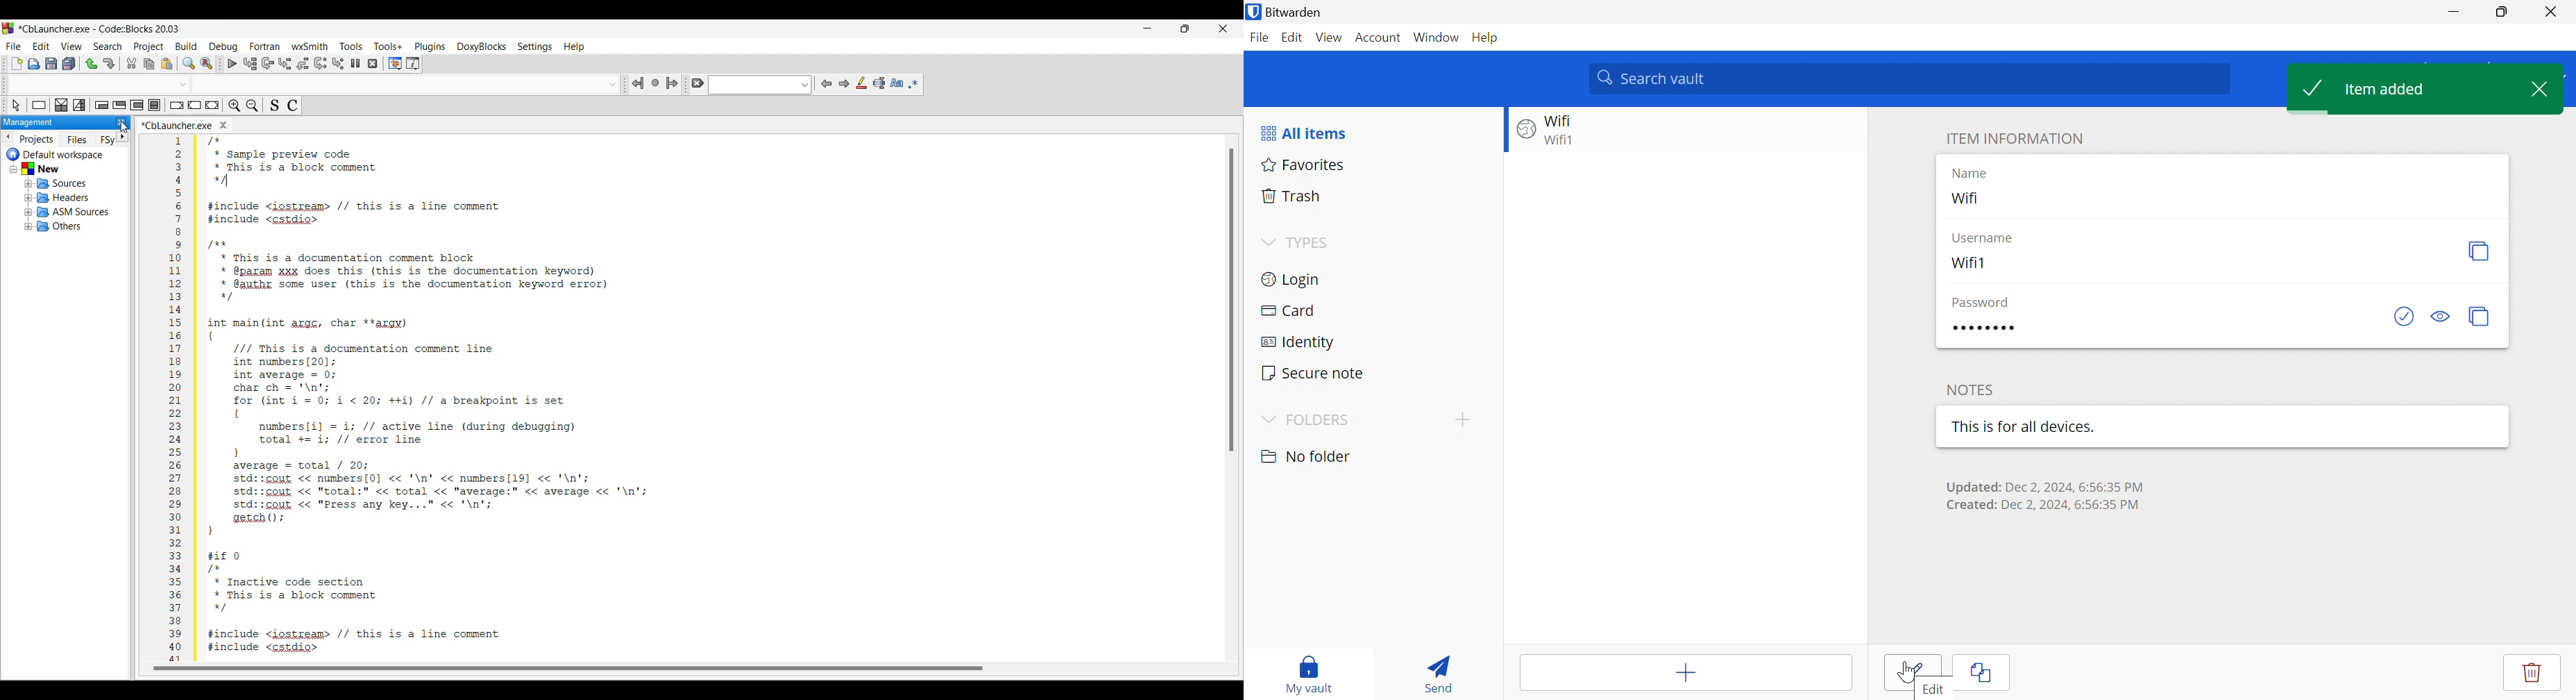 Image resolution: width=2576 pixels, height=700 pixels. Describe the element at coordinates (321, 64) in the screenshot. I see `Next instruction` at that location.